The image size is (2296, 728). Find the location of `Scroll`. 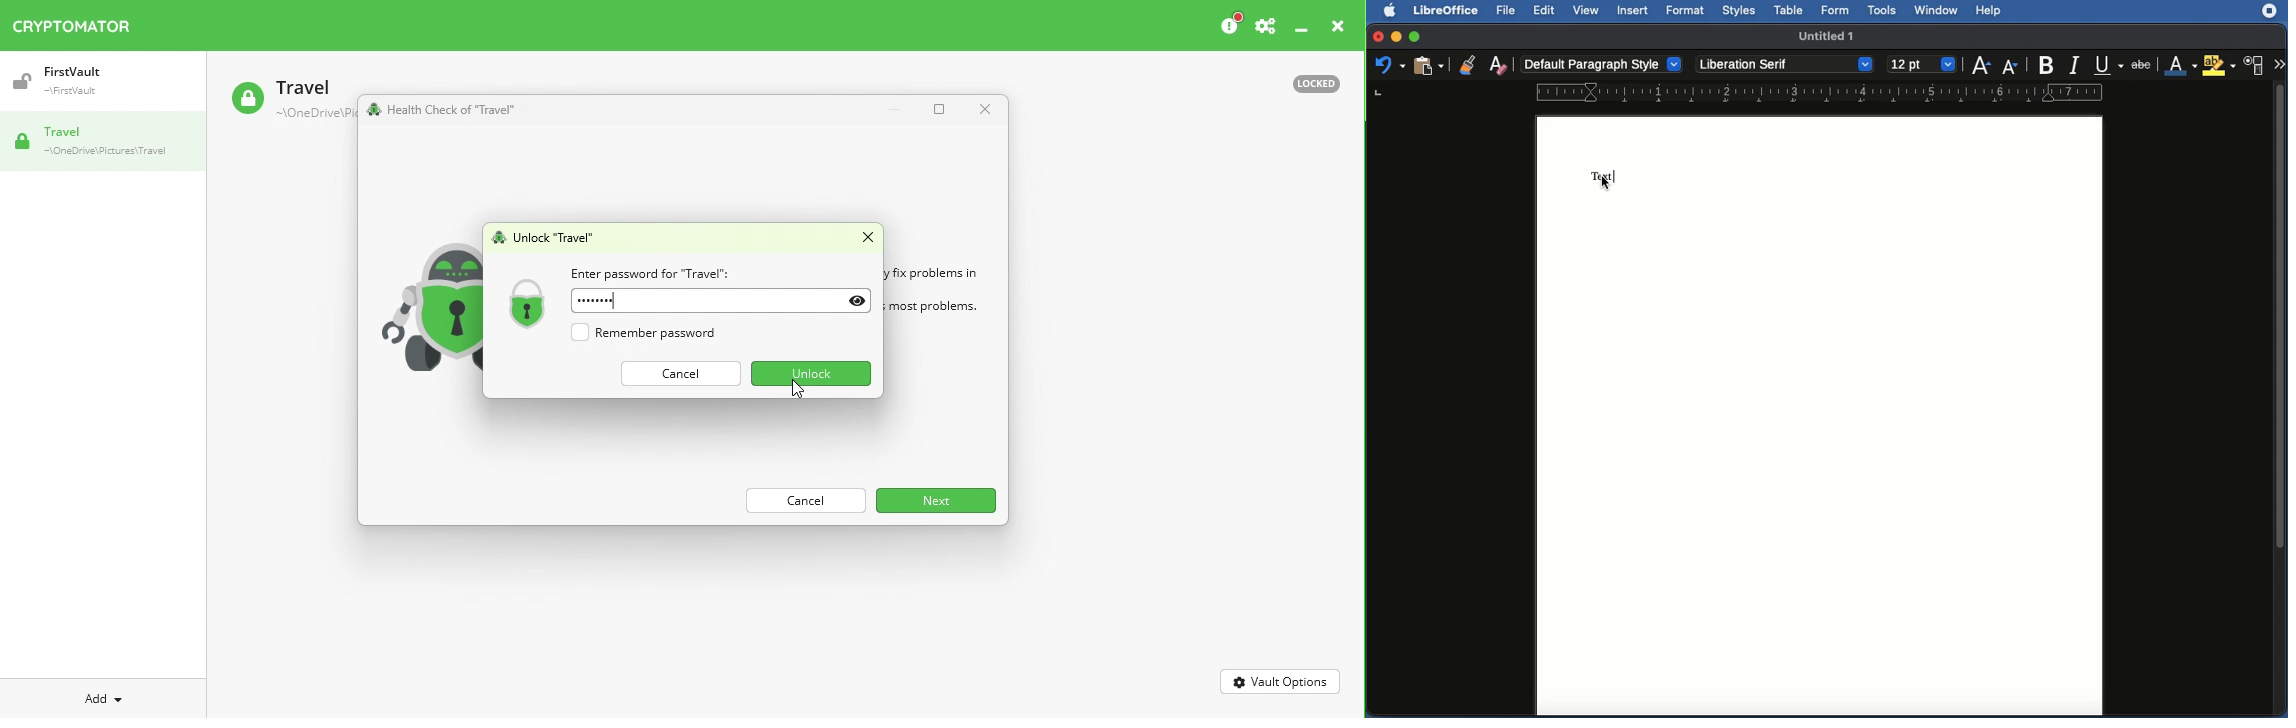

Scroll is located at coordinates (2282, 400).